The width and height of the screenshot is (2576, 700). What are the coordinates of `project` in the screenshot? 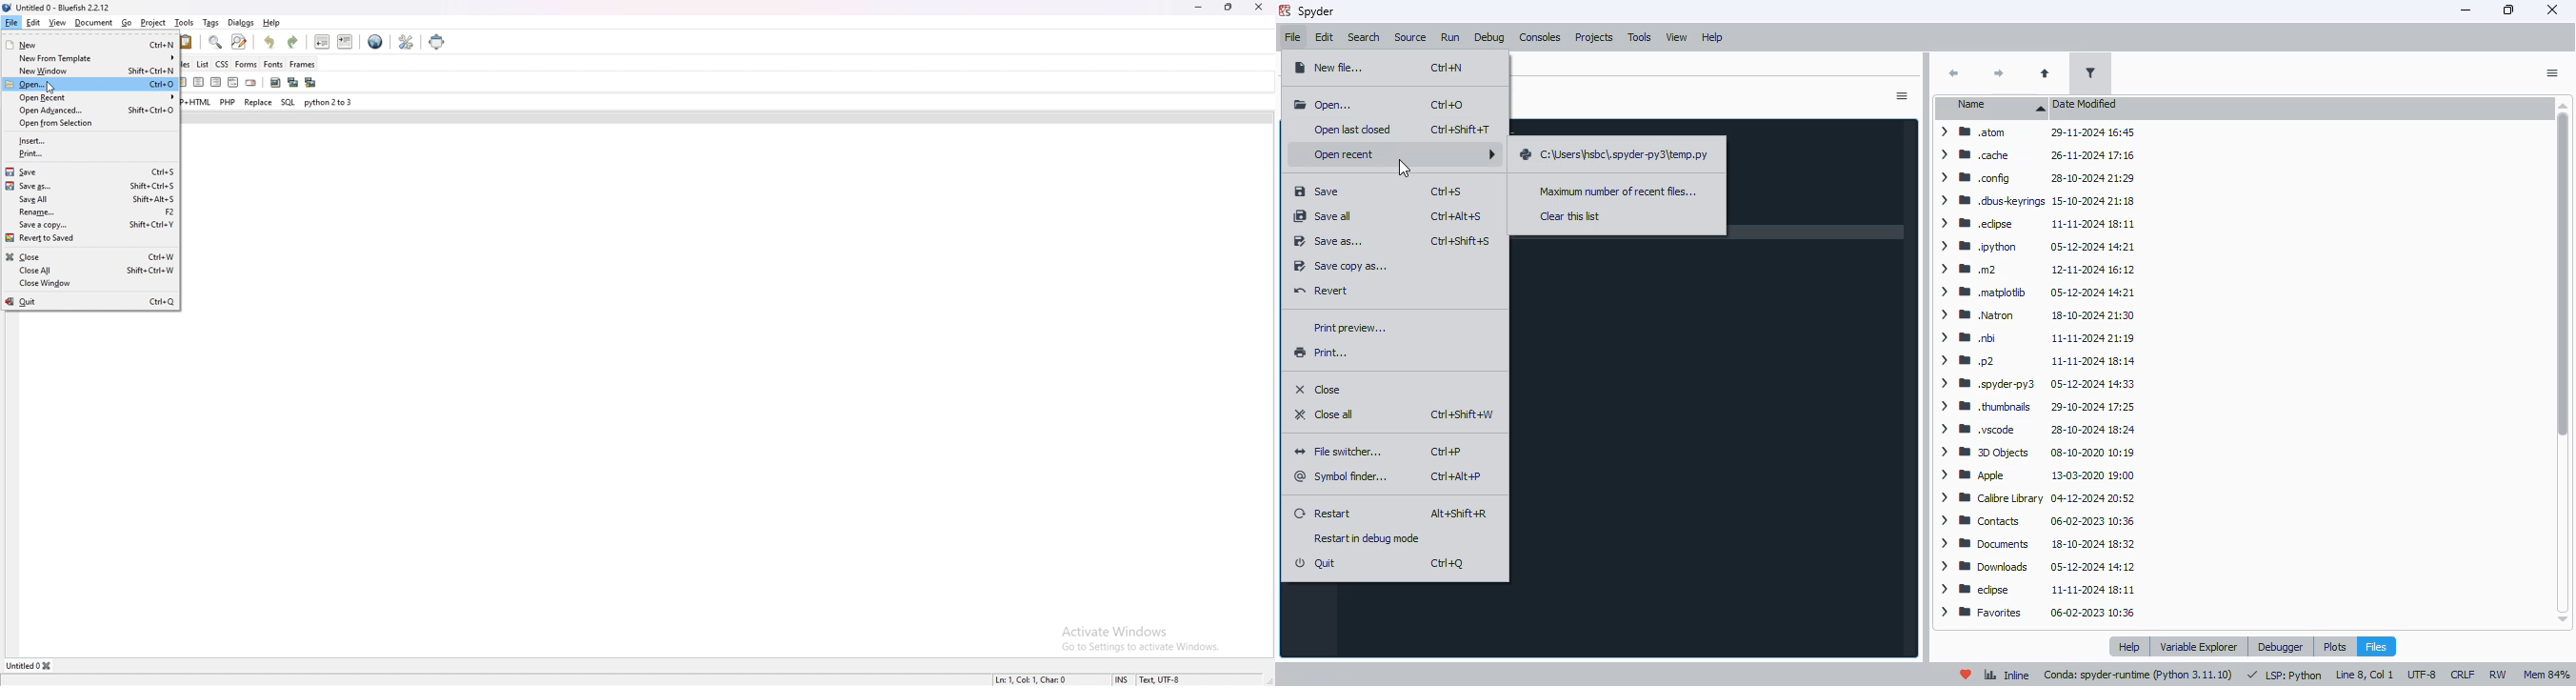 It's located at (153, 23).